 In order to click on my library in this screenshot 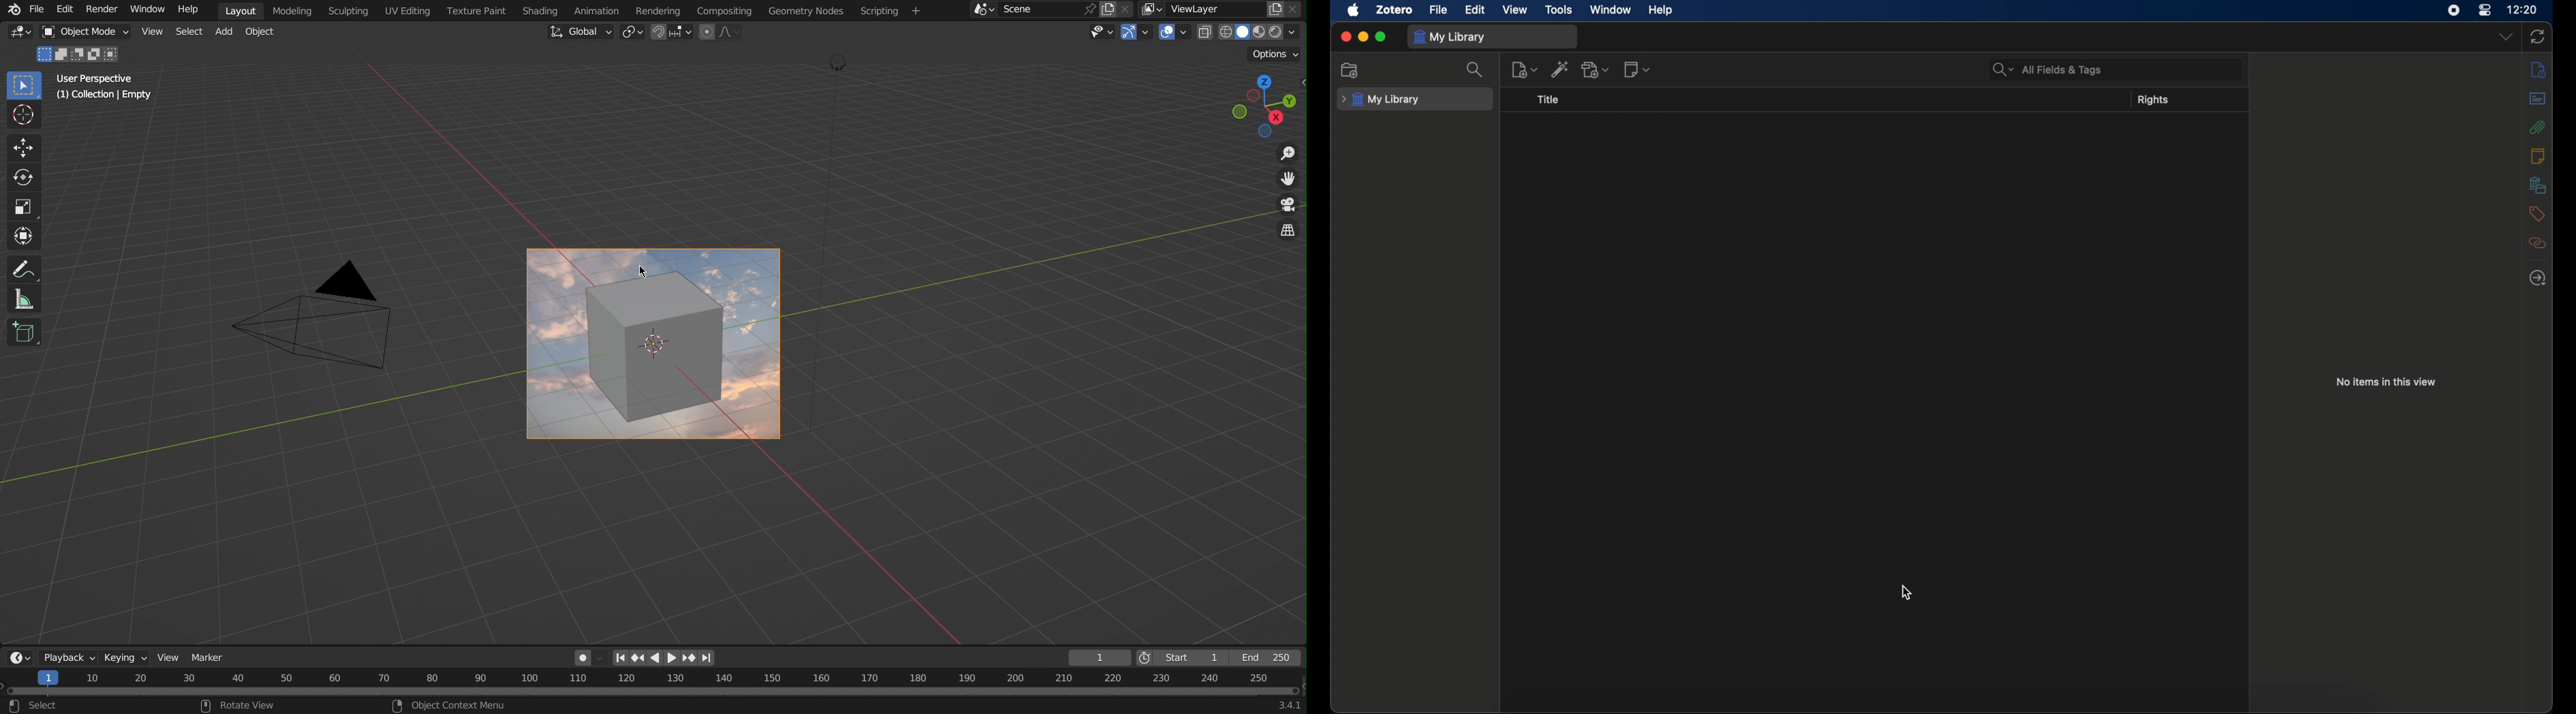, I will do `click(1379, 100)`.